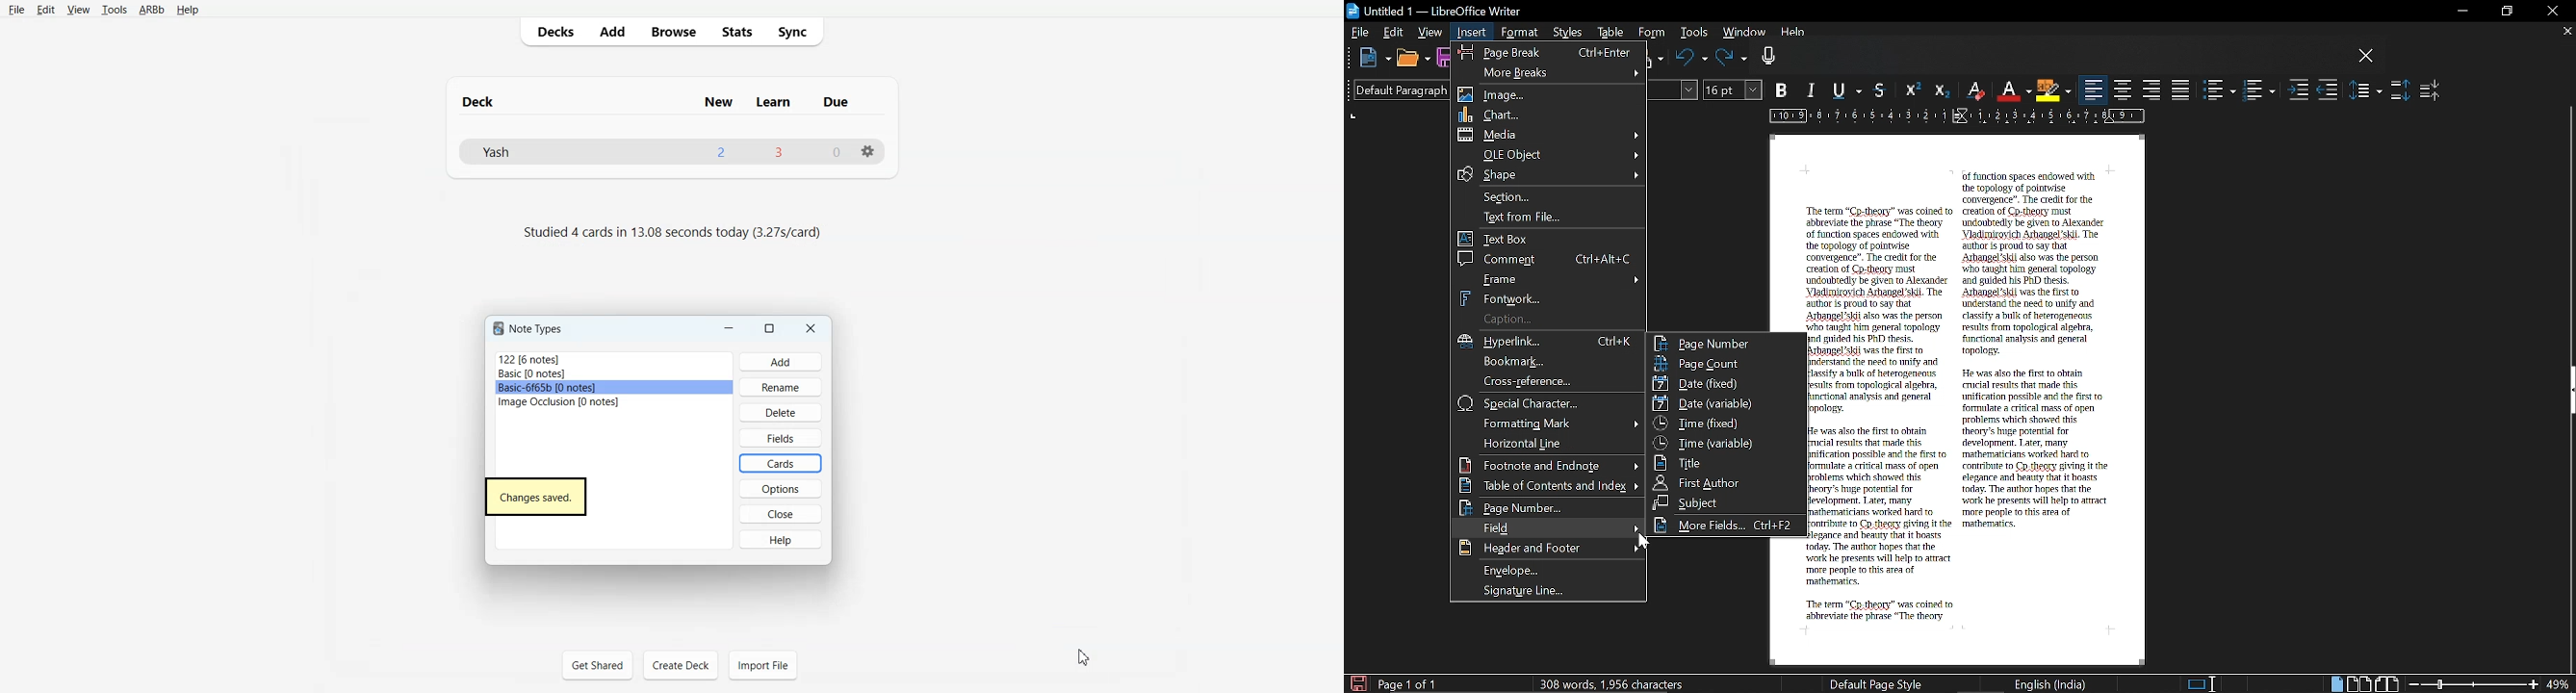 This screenshot has width=2576, height=700. What do you see at coordinates (1547, 381) in the screenshot?
I see `cross reference` at bounding box center [1547, 381].